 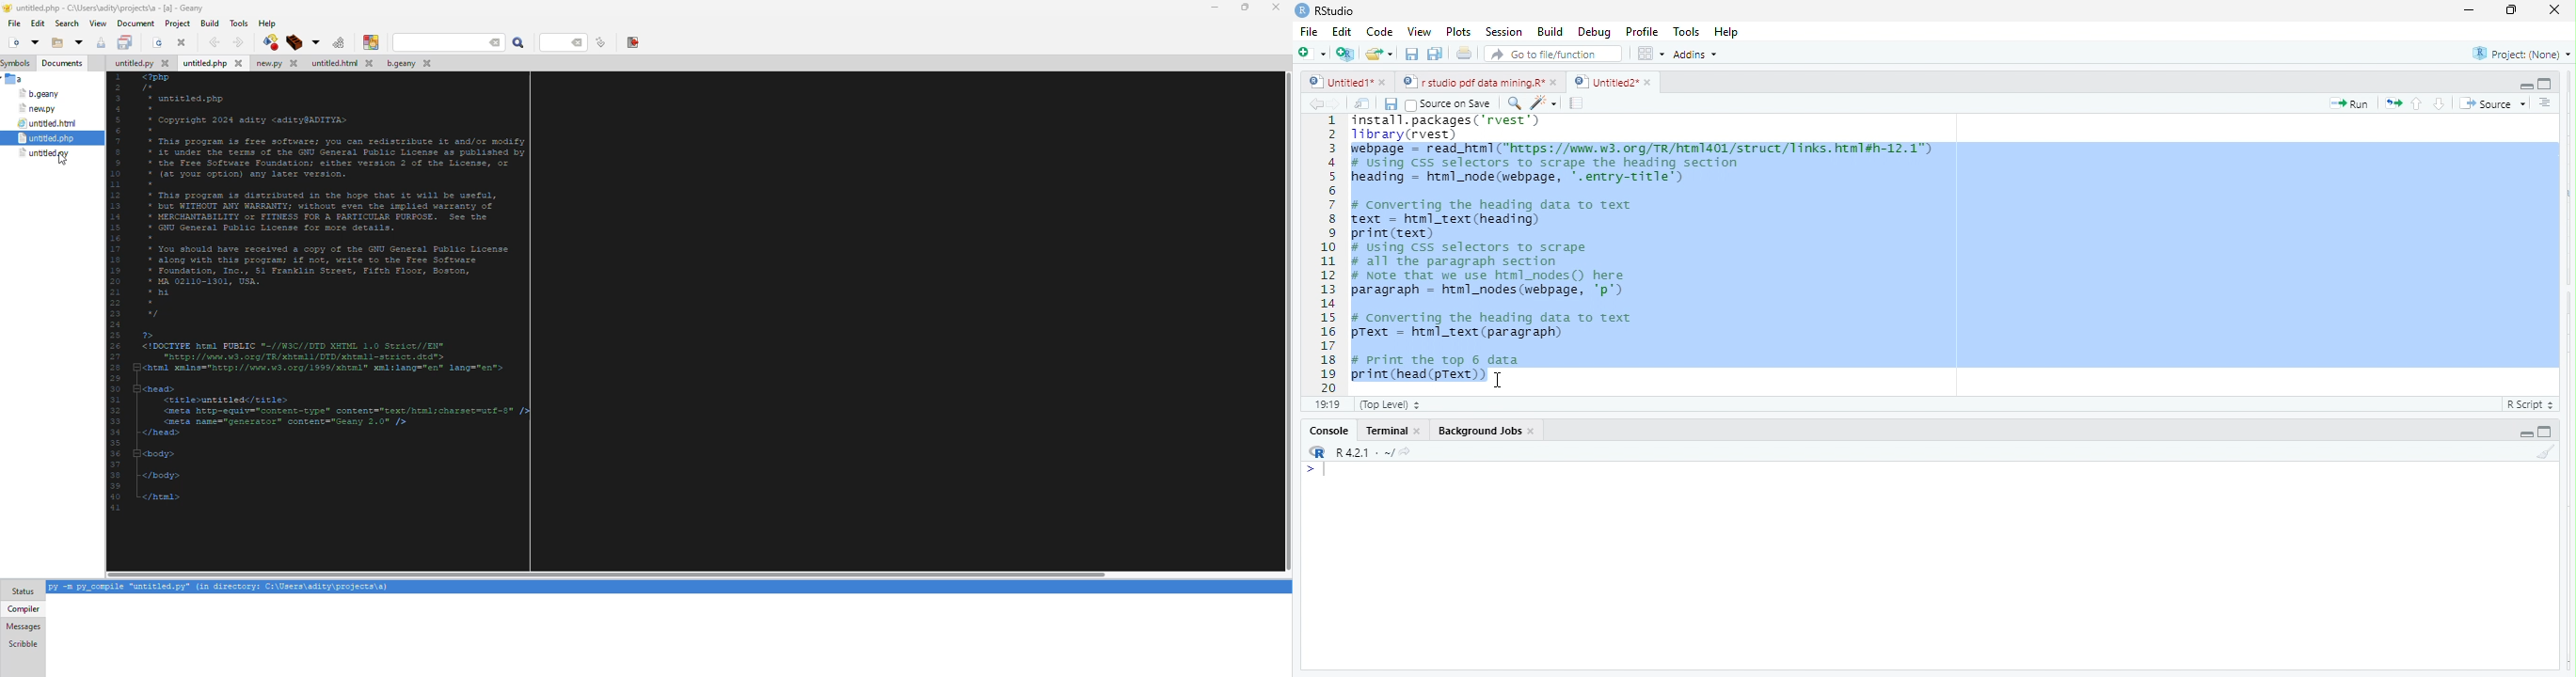 What do you see at coordinates (1451, 104) in the screenshot?
I see `Source on Save` at bounding box center [1451, 104].